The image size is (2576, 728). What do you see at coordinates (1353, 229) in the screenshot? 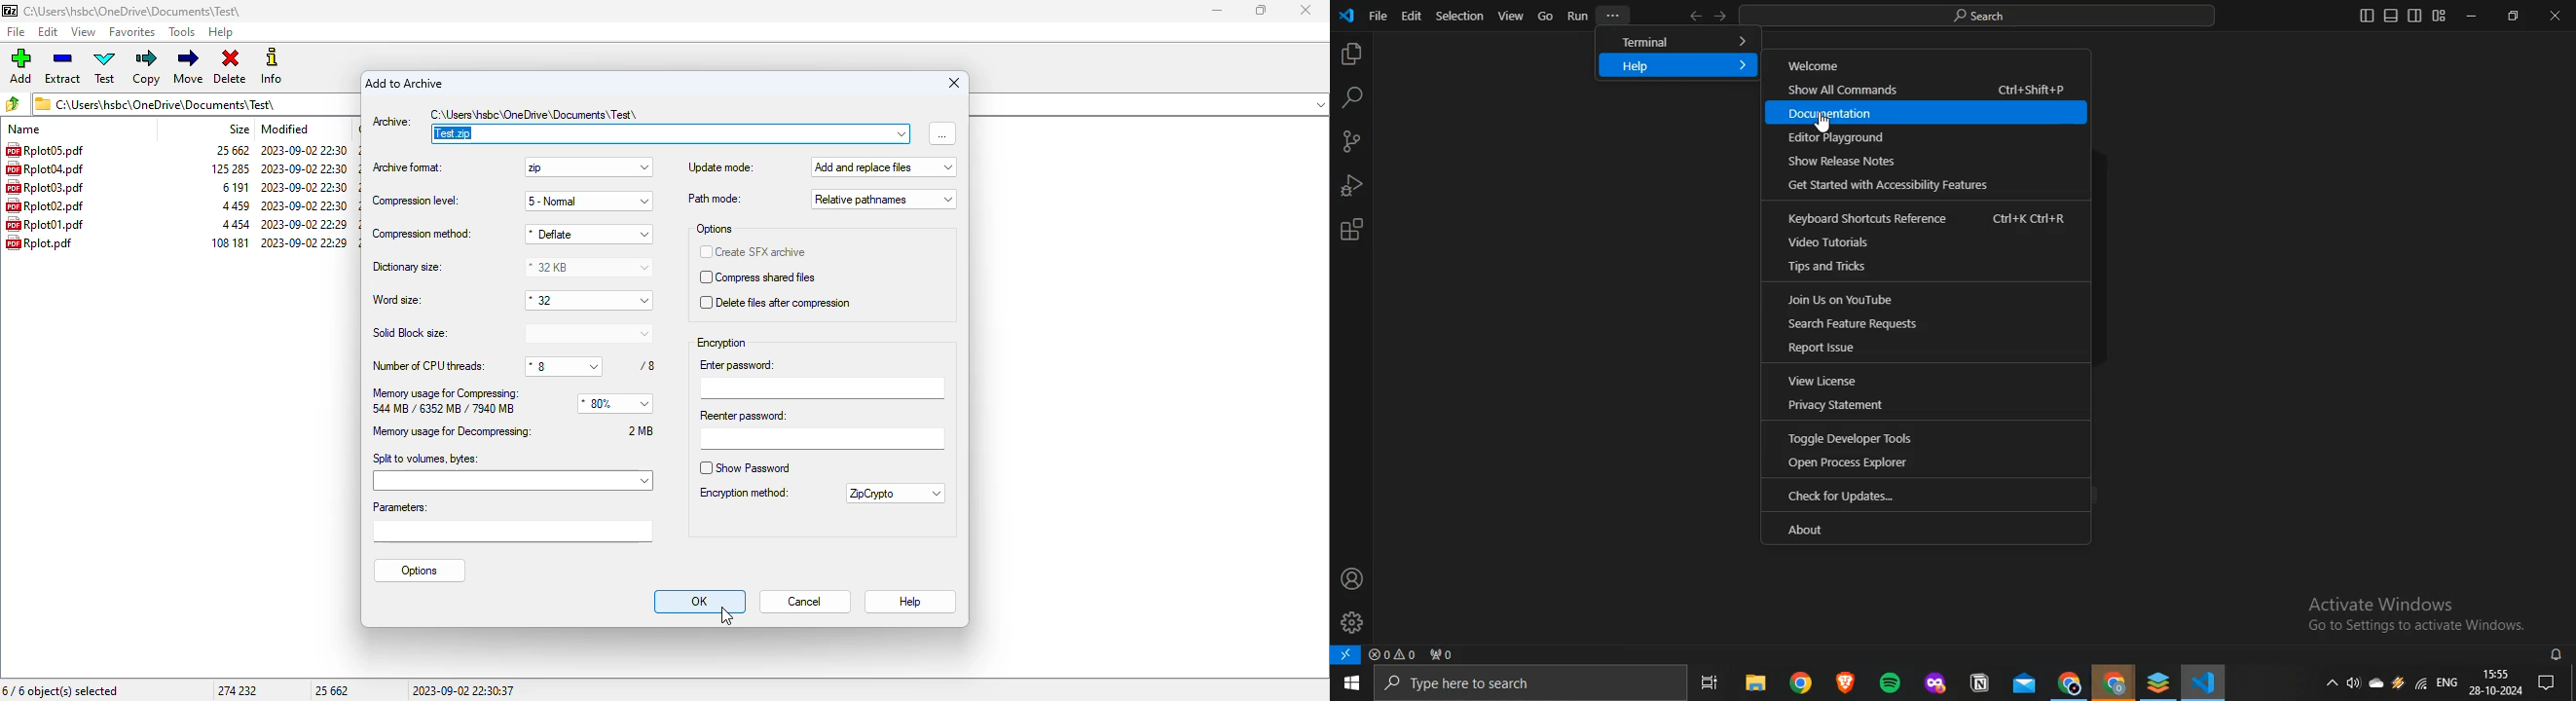
I see `extension` at bounding box center [1353, 229].